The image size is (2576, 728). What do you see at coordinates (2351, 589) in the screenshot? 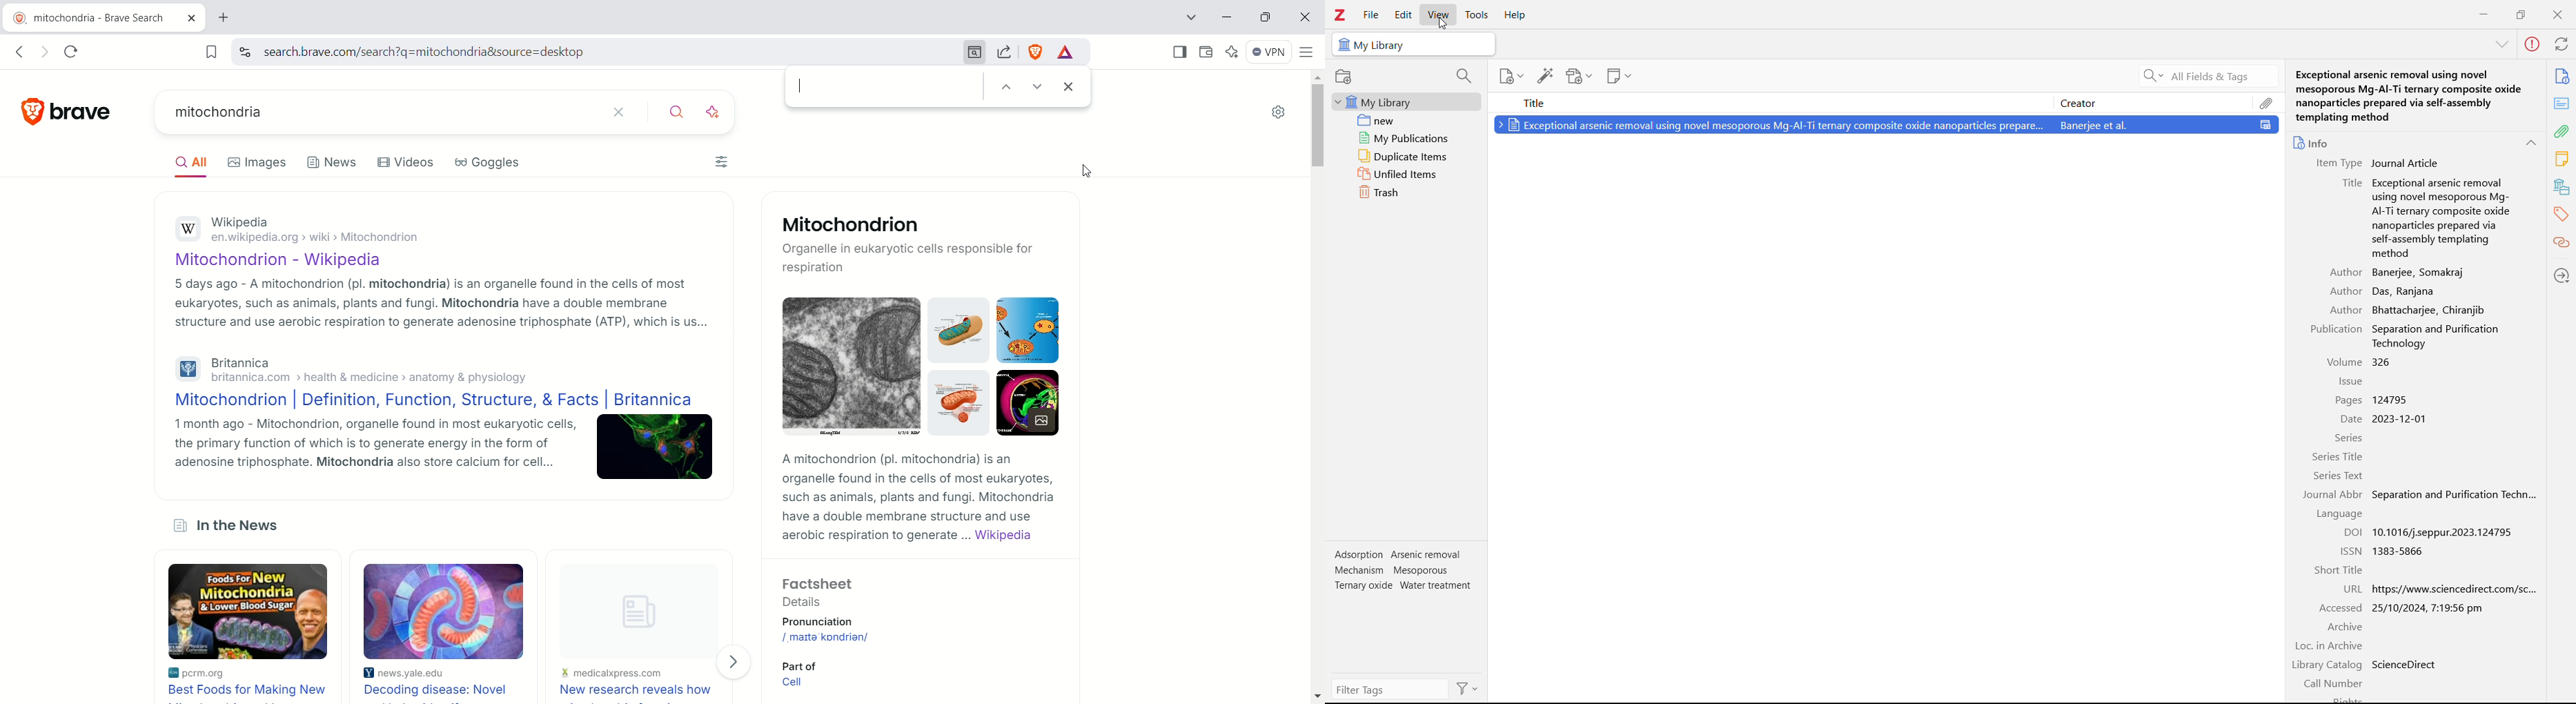
I see `URL` at bounding box center [2351, 589].